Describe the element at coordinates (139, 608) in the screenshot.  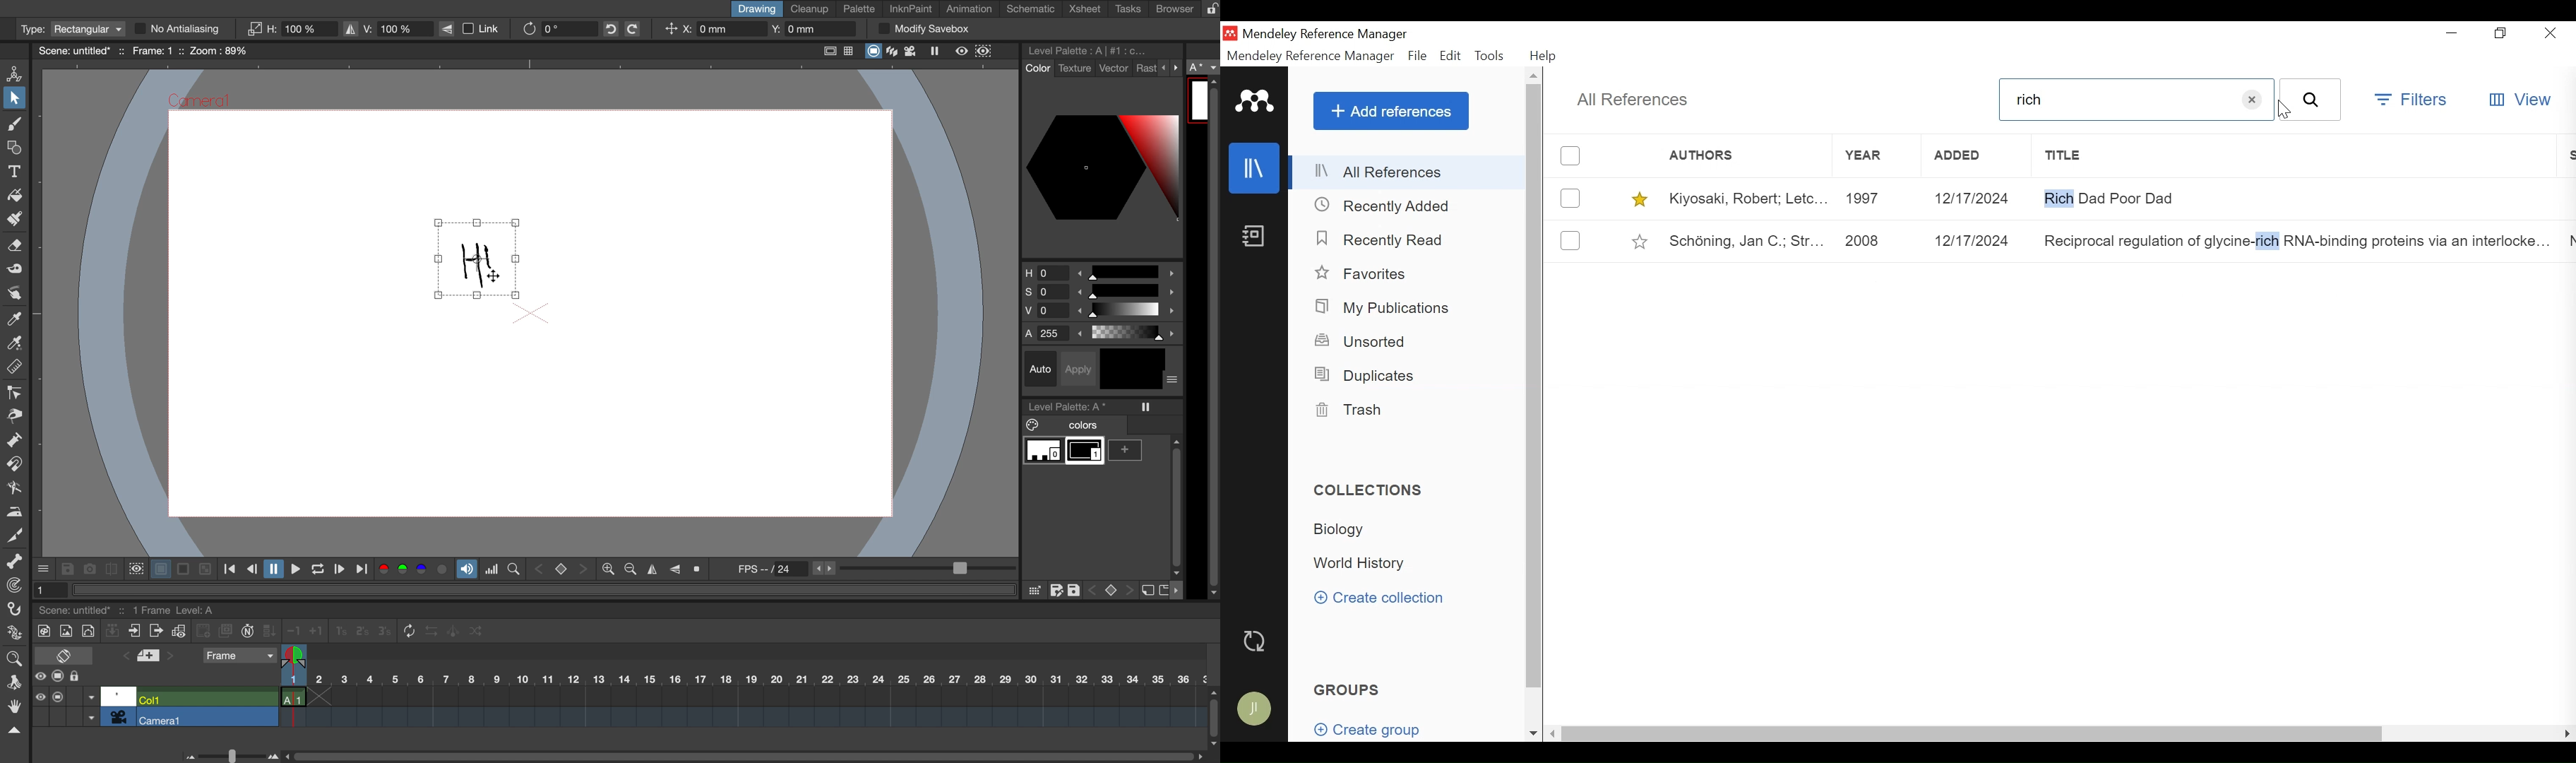
I see `scene and scene details` at that location.